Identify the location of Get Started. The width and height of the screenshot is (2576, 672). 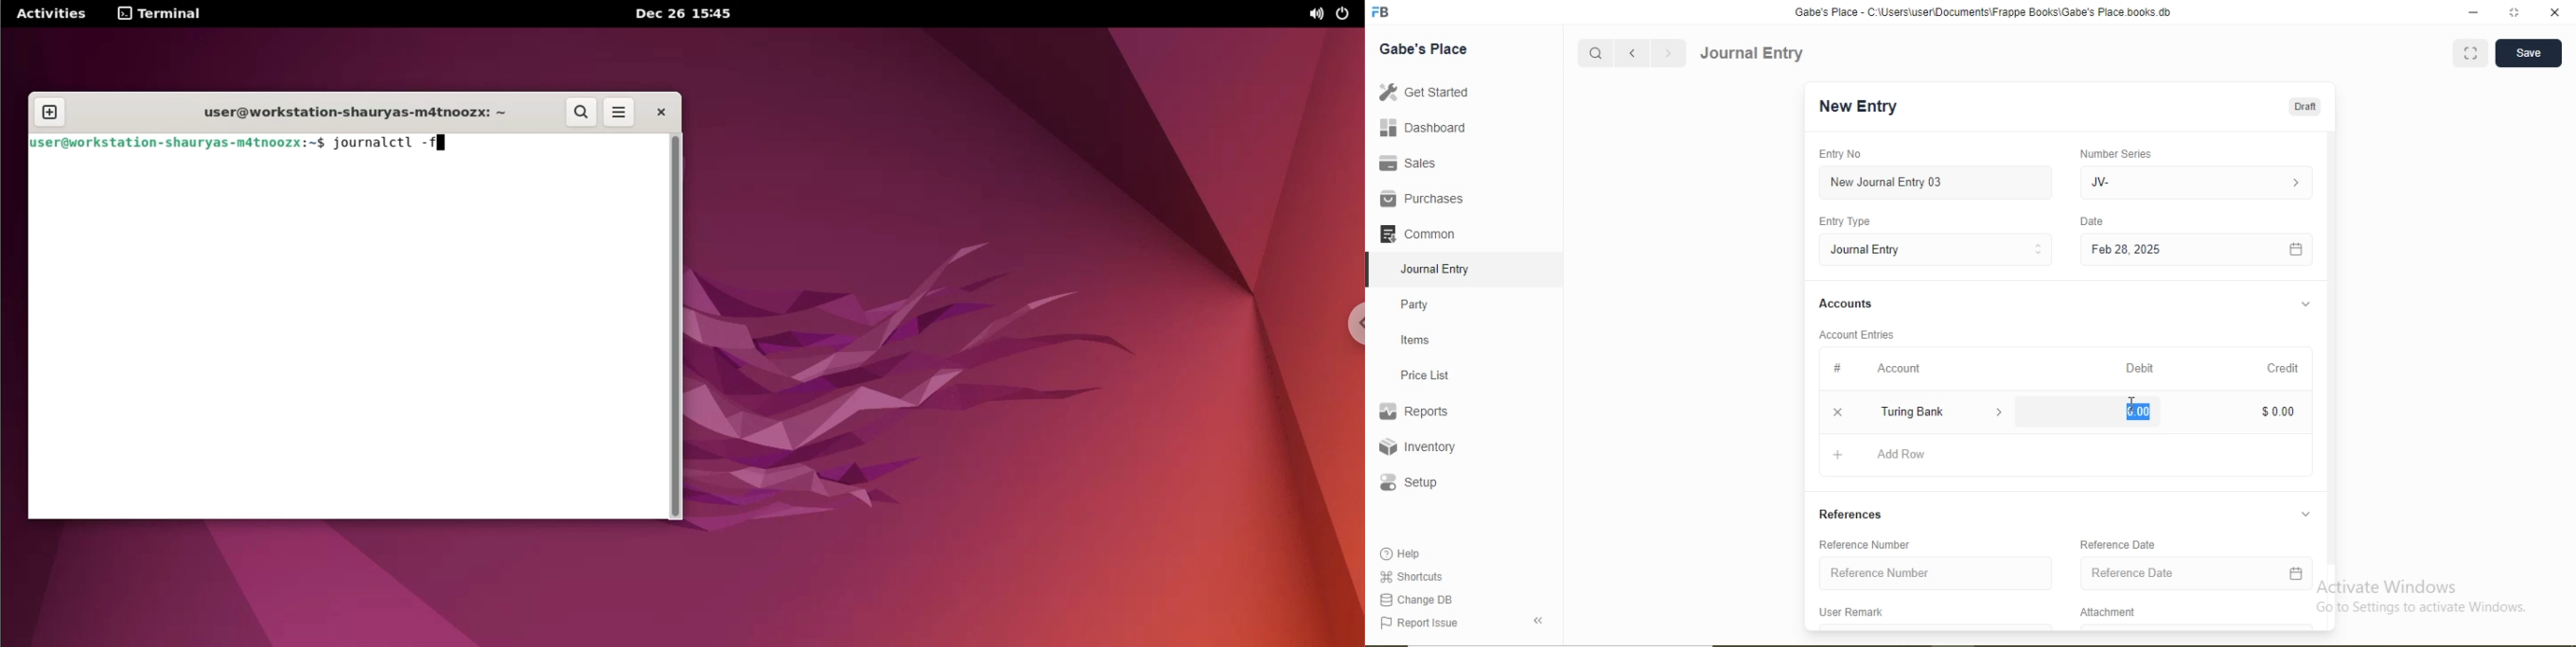
(1423, 91).